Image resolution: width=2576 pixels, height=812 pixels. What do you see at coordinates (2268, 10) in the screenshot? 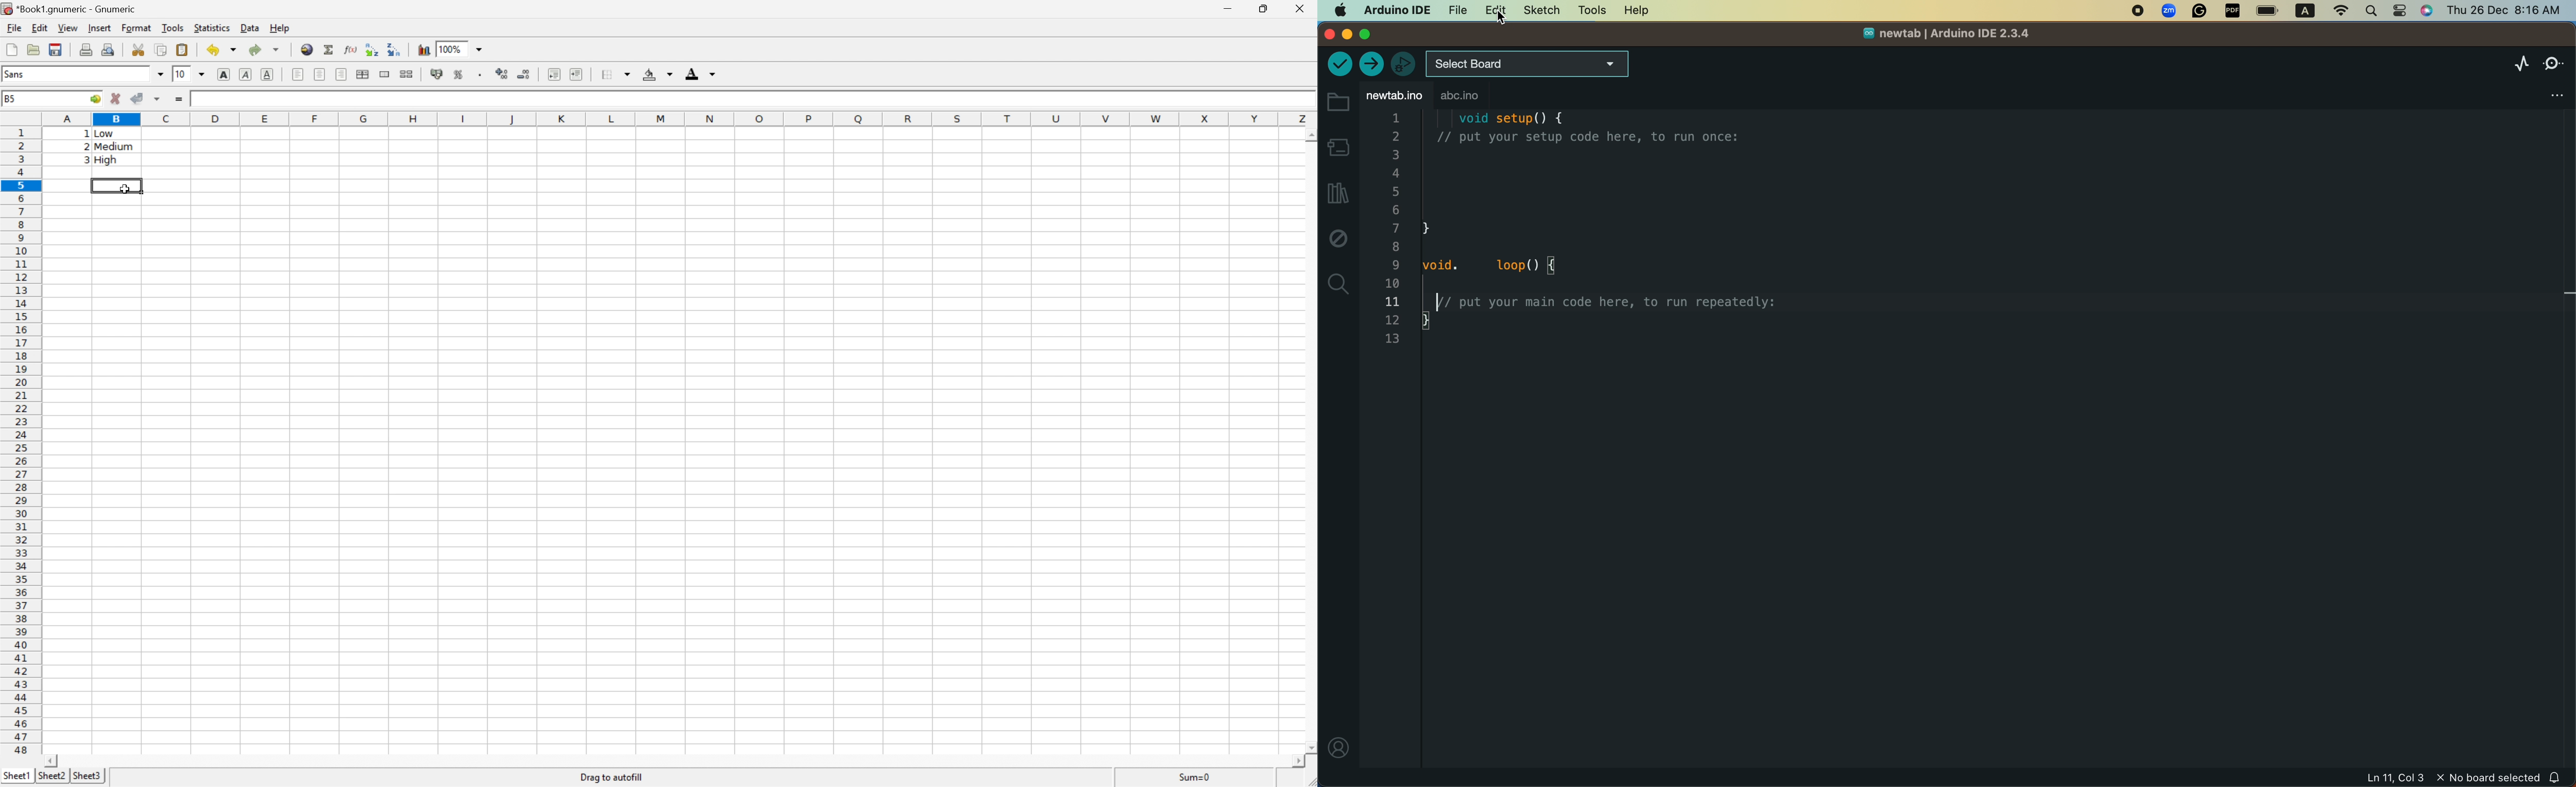
I see `charge` at bounding box center [2268, 10].